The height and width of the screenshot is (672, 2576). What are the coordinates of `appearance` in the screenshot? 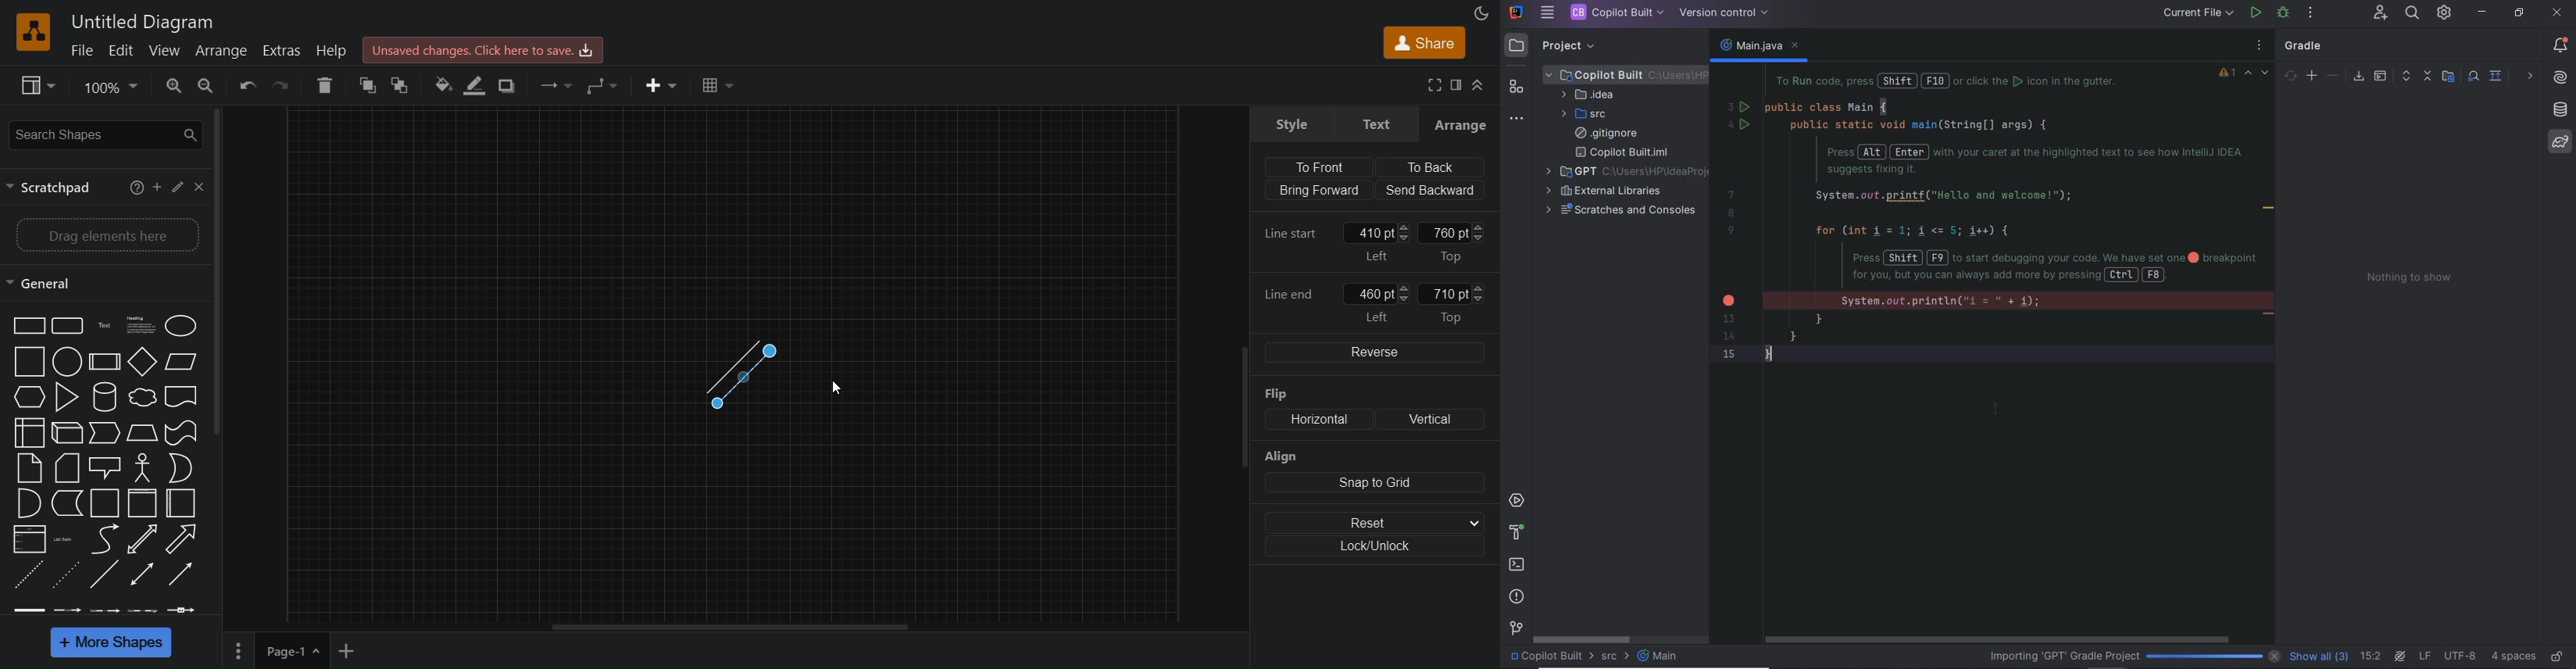 It's located at (1480, 14).